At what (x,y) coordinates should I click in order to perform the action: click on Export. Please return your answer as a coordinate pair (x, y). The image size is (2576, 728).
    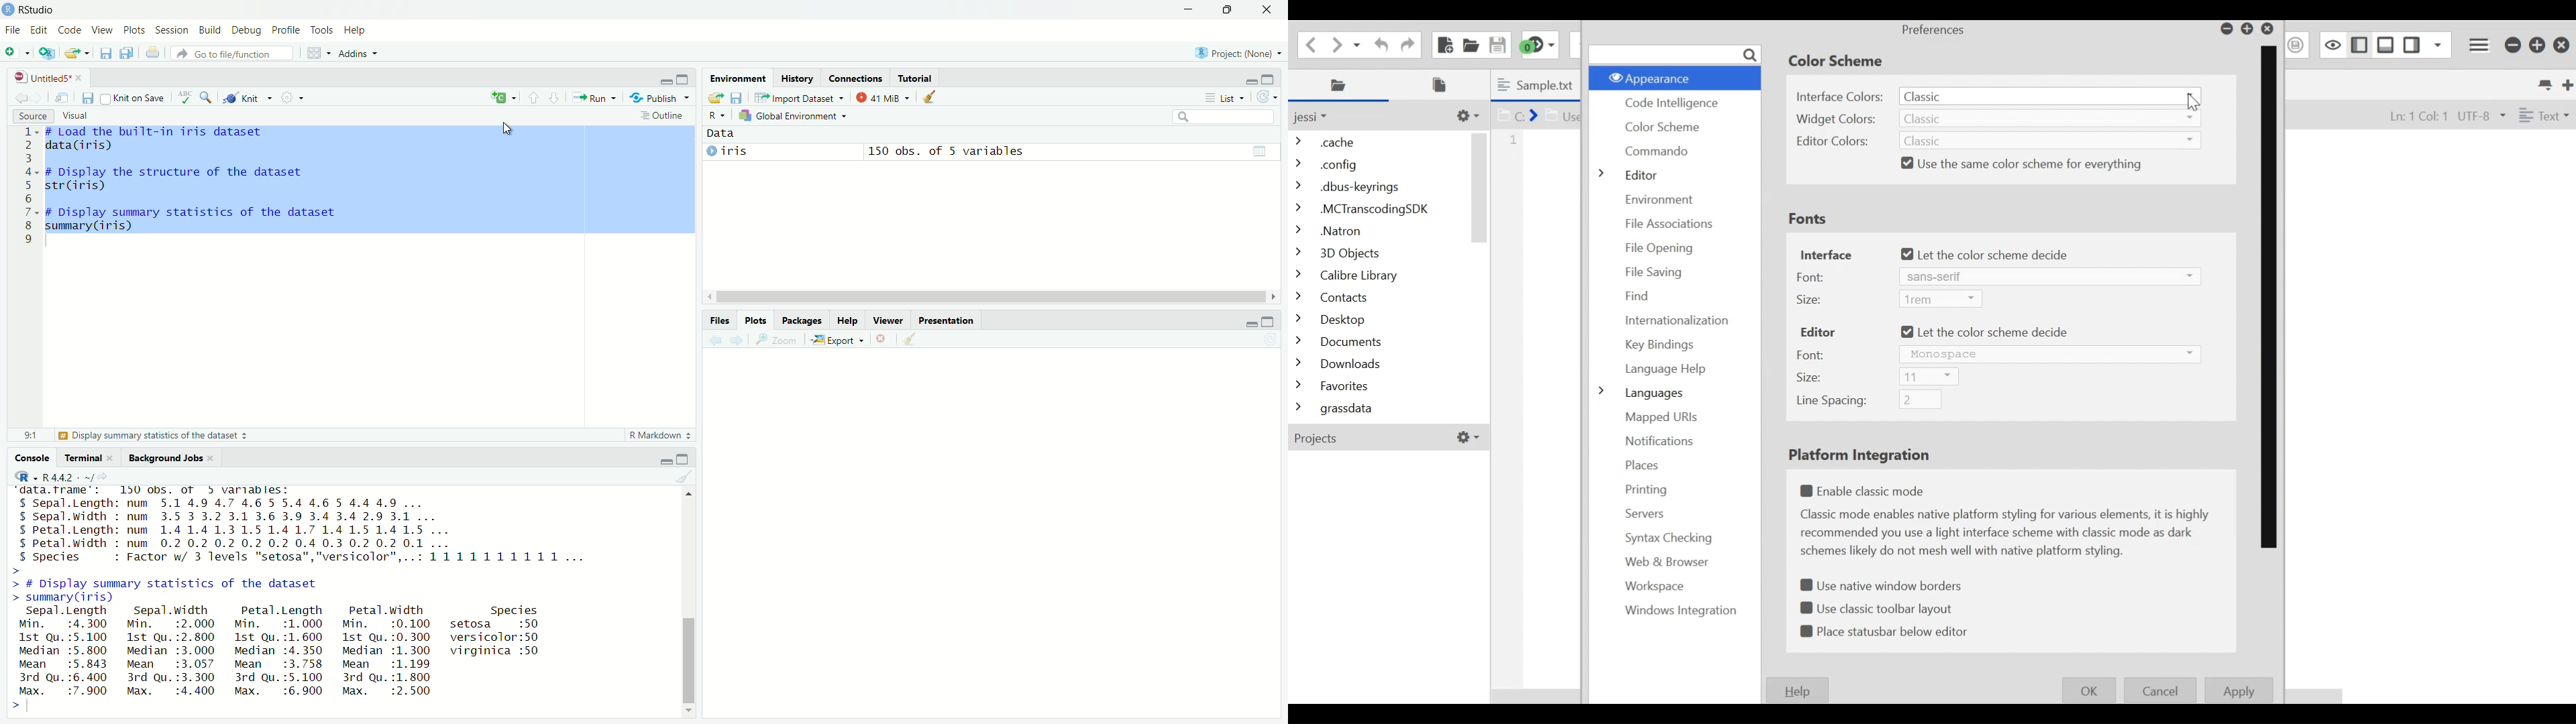
    Looking at the image, I should click on (835, 340).